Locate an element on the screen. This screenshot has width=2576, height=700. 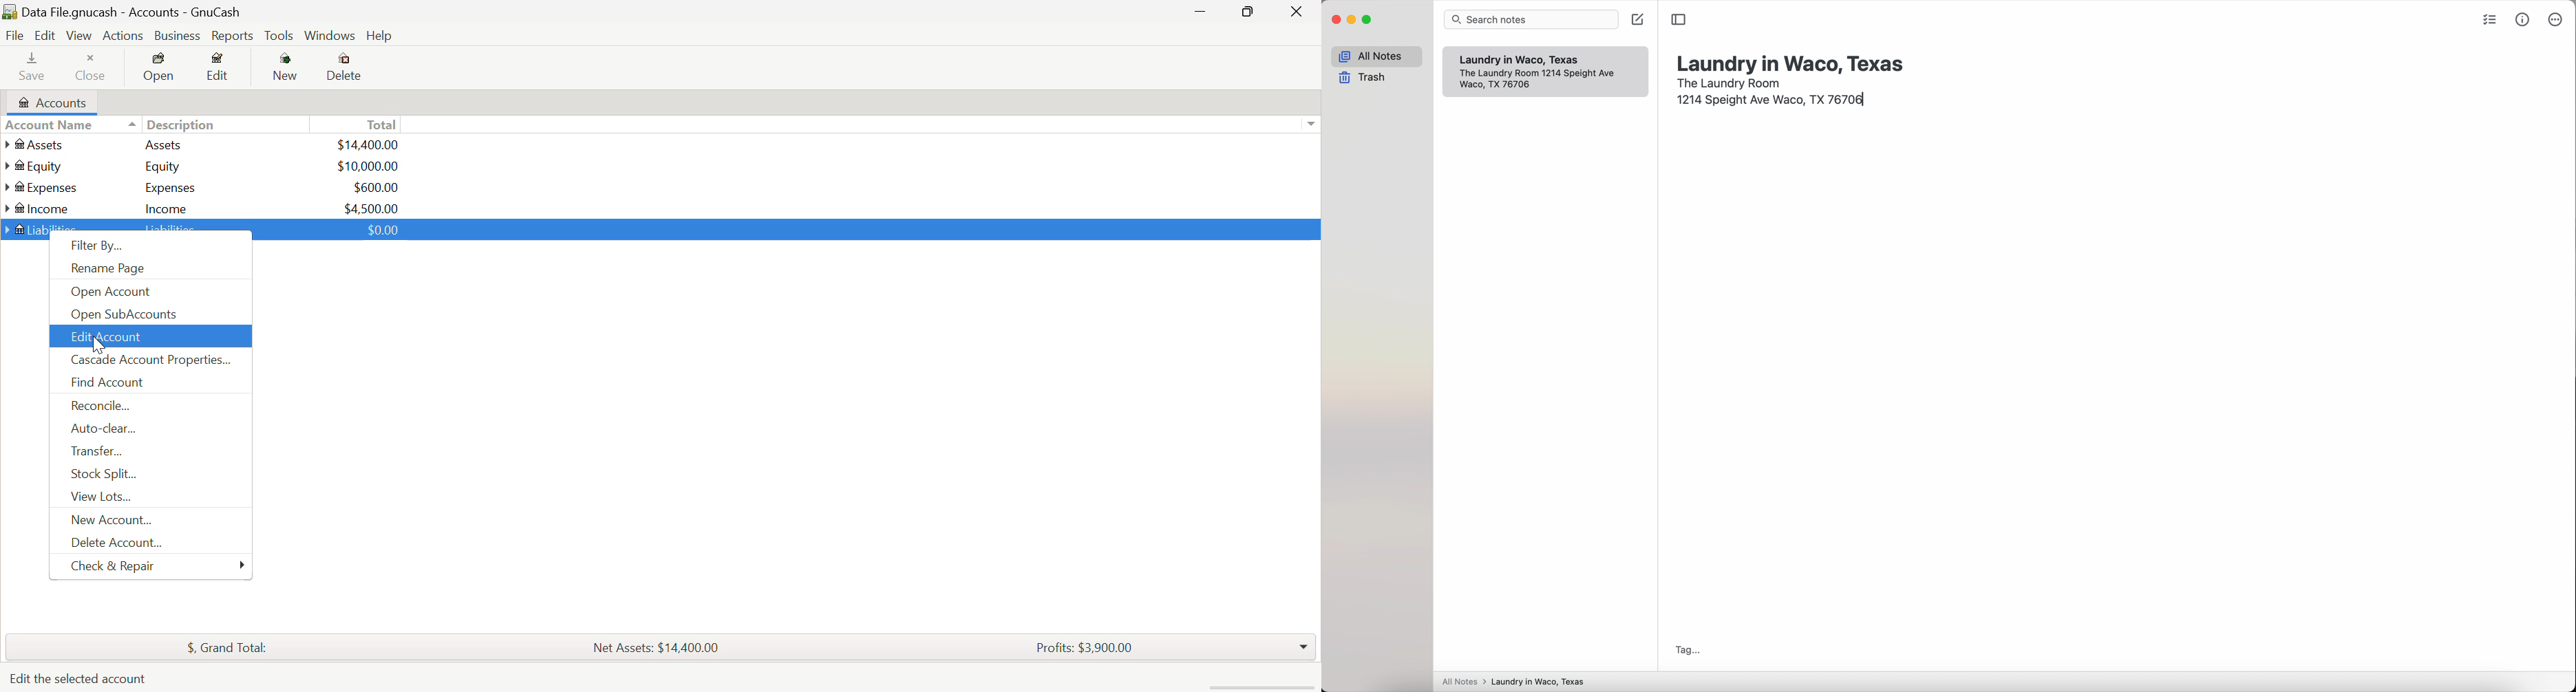
Expenses Account is located at coordinates (40, 187).